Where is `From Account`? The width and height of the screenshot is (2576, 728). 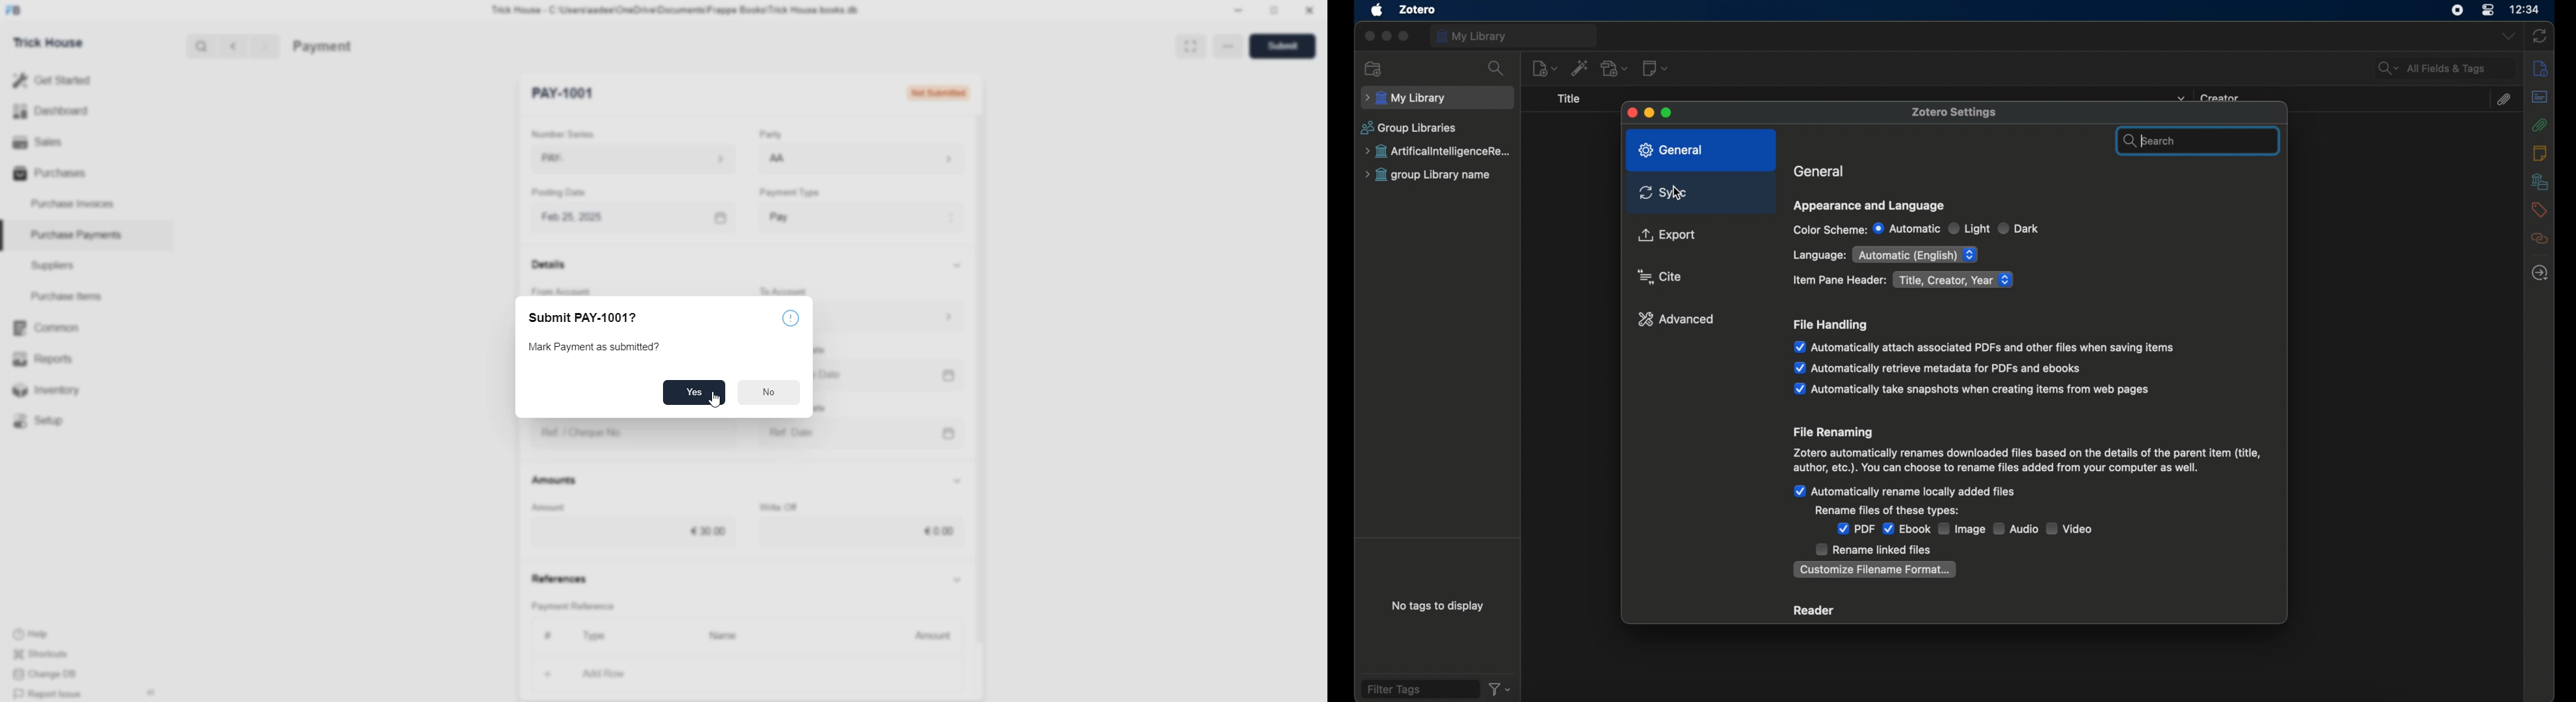
From Account is located at coordinates (572, 288).